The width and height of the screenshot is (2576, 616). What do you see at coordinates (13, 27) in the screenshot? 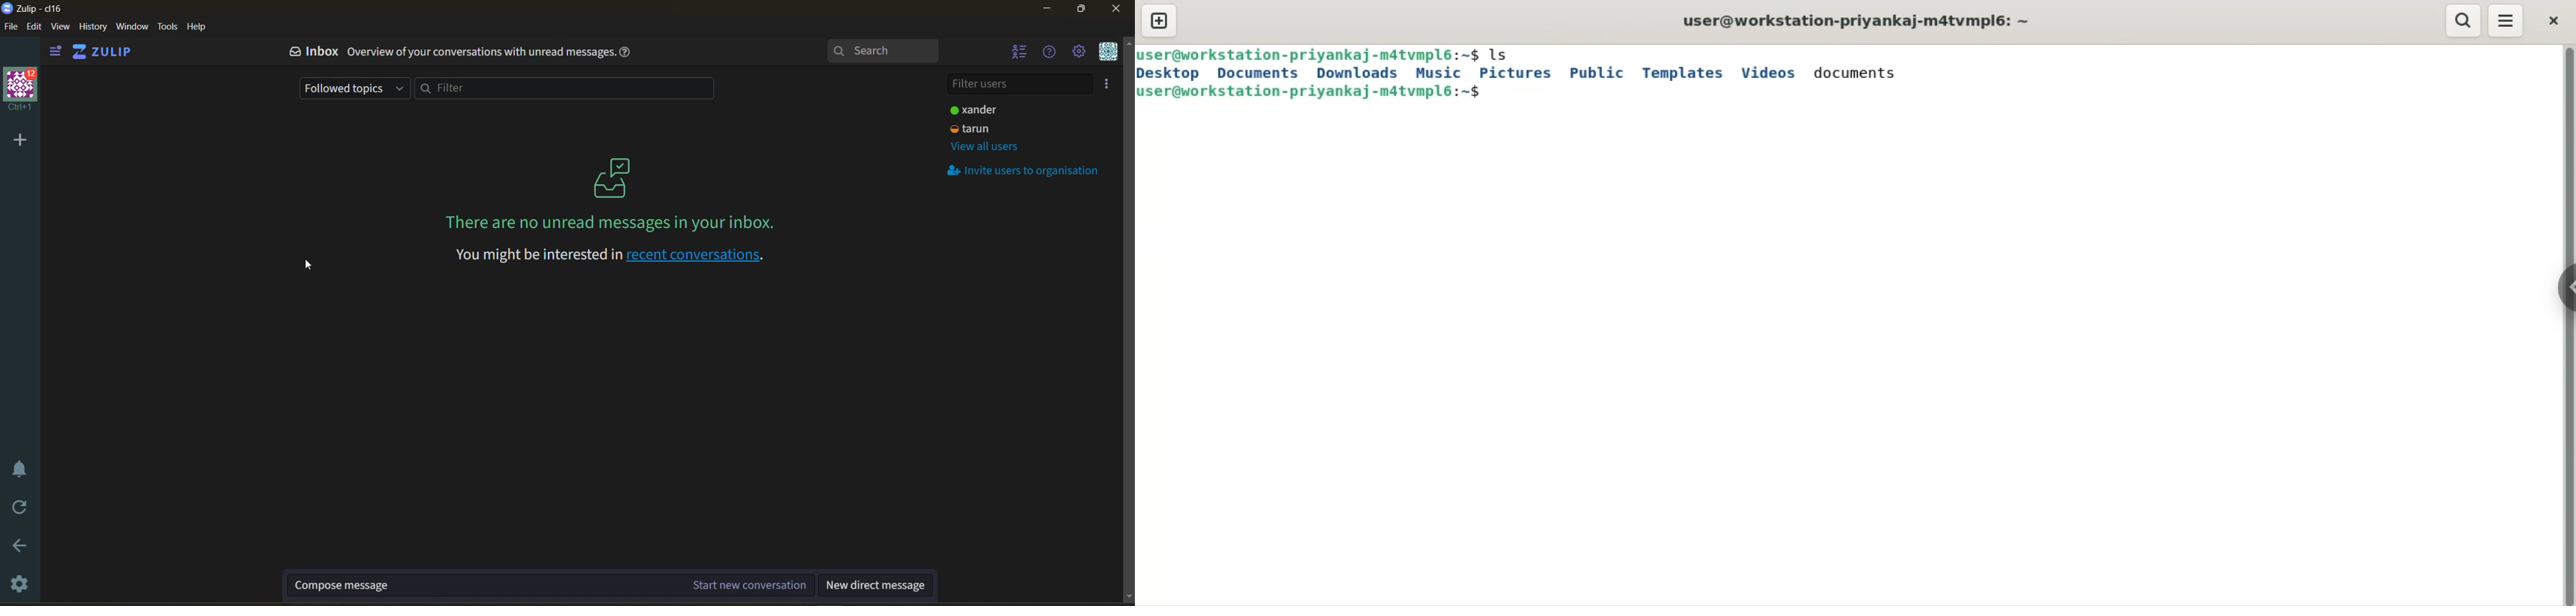
I see `file` at bounding box center [13, 27].